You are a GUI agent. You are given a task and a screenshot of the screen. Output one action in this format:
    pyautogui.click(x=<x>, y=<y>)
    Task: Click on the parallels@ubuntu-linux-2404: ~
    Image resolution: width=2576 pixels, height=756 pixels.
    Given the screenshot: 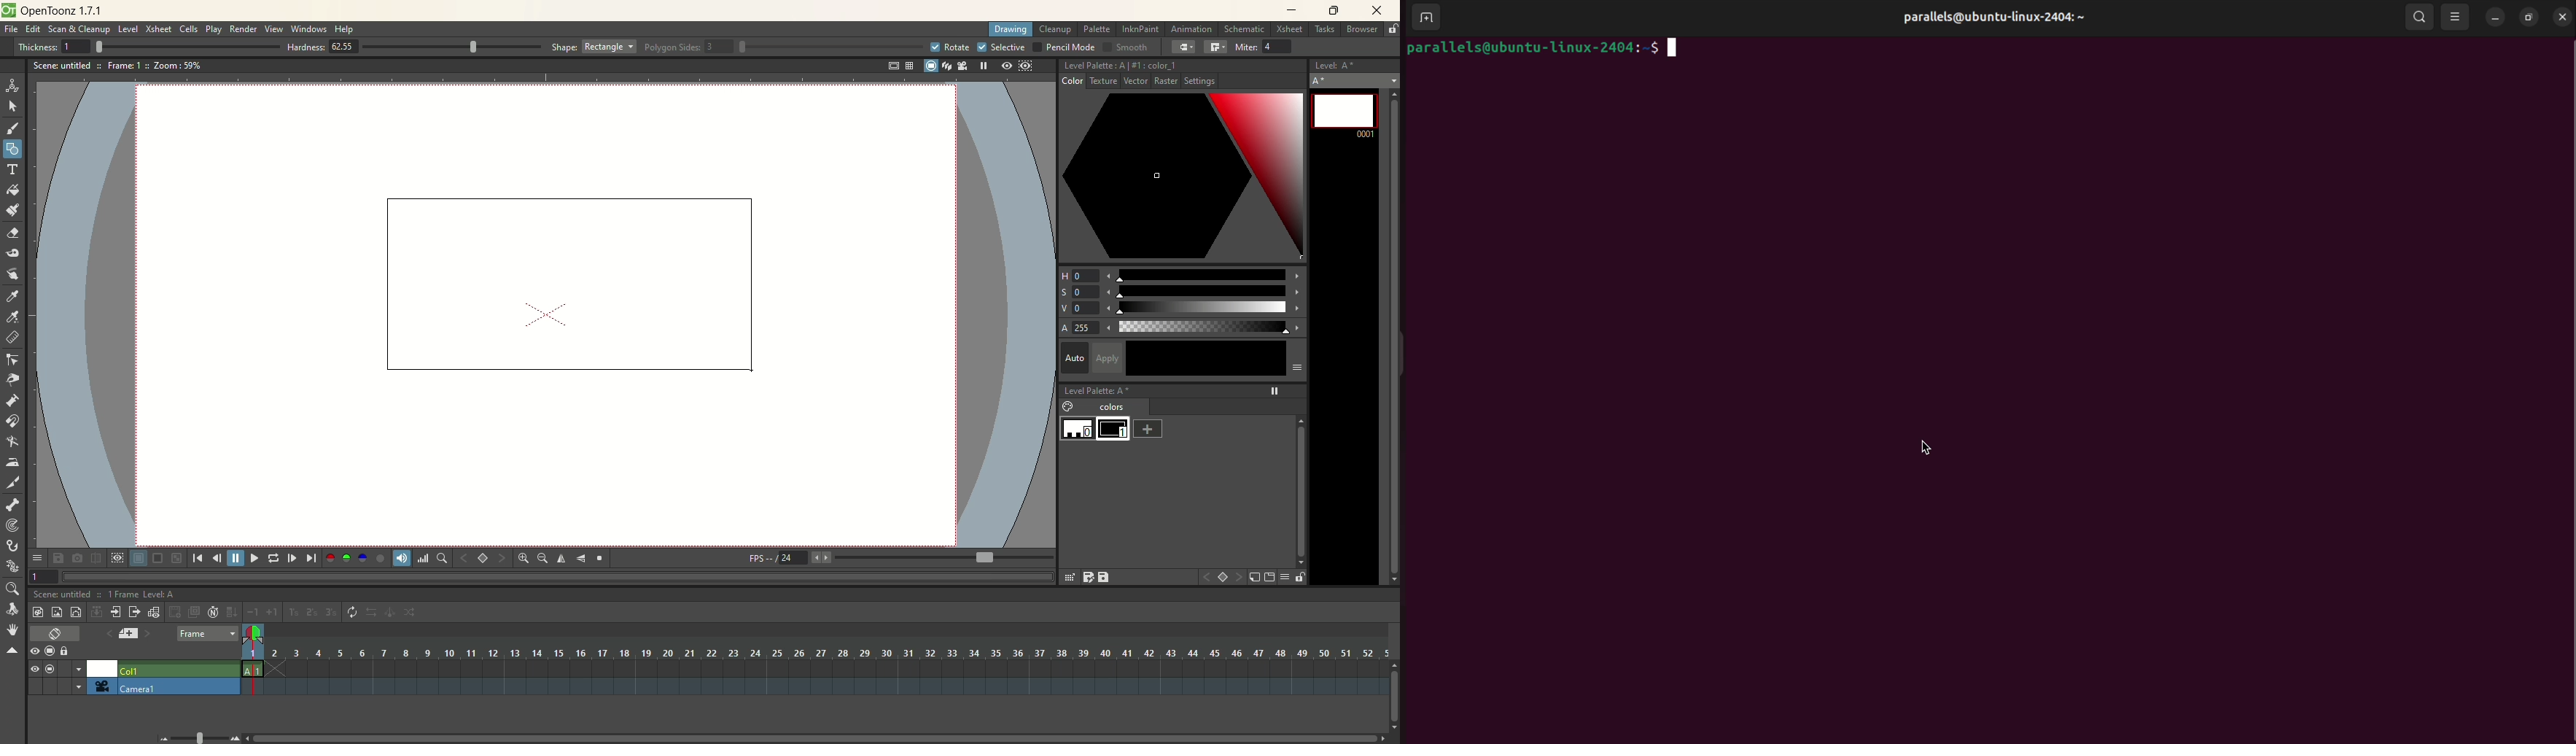 What is the action you would take?
    pyautogui.click(x=1996, y=24)
    